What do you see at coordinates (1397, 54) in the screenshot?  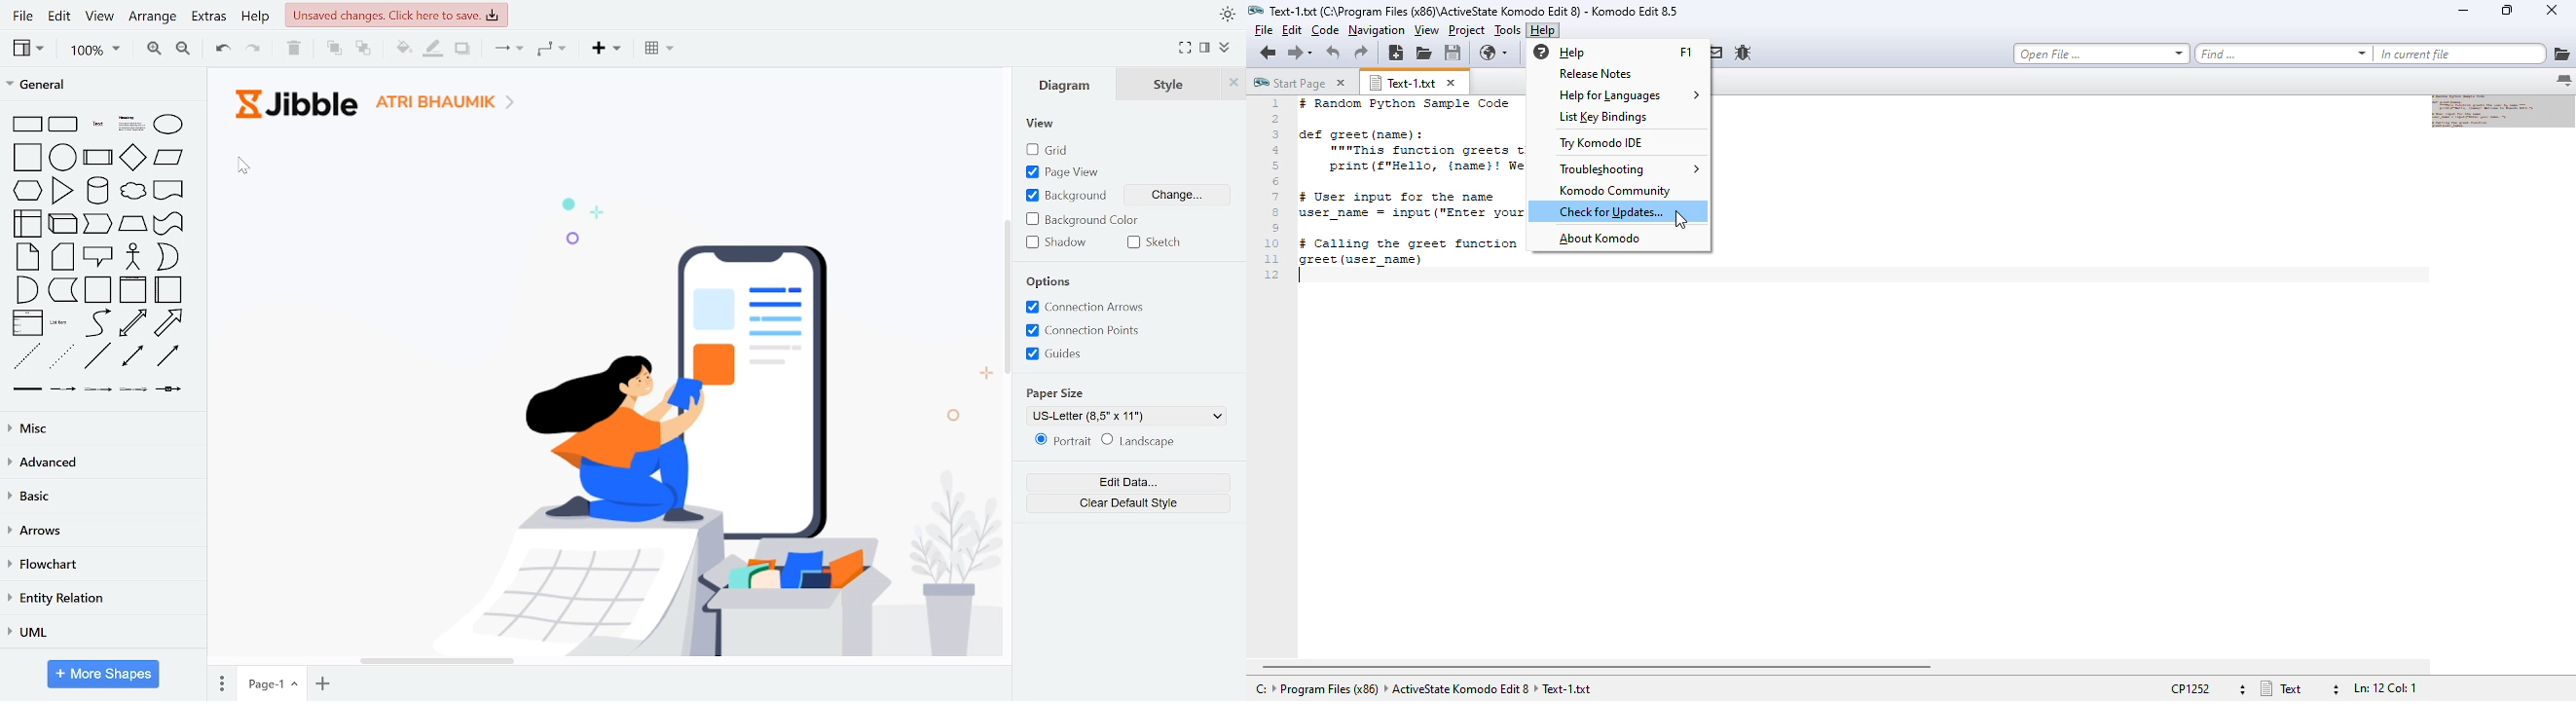 I see `new file using default language` at bounding box center [1397, 54].